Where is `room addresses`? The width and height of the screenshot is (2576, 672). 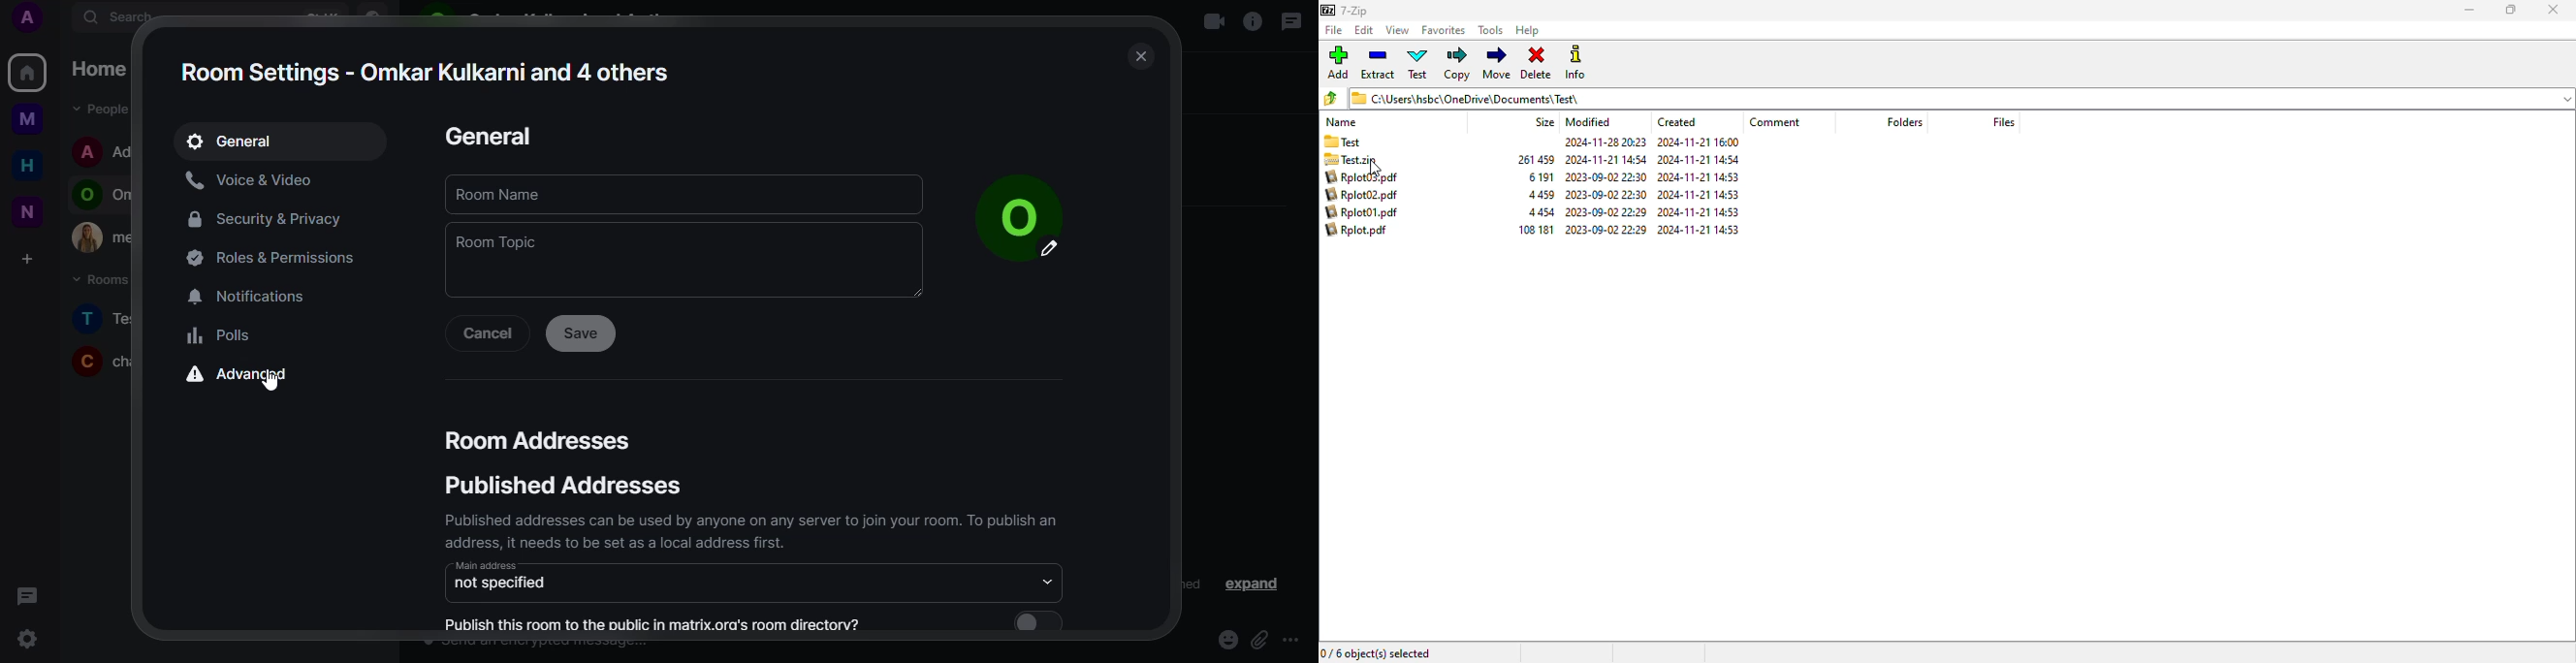
room addresses is located at coordinates (541, 440).